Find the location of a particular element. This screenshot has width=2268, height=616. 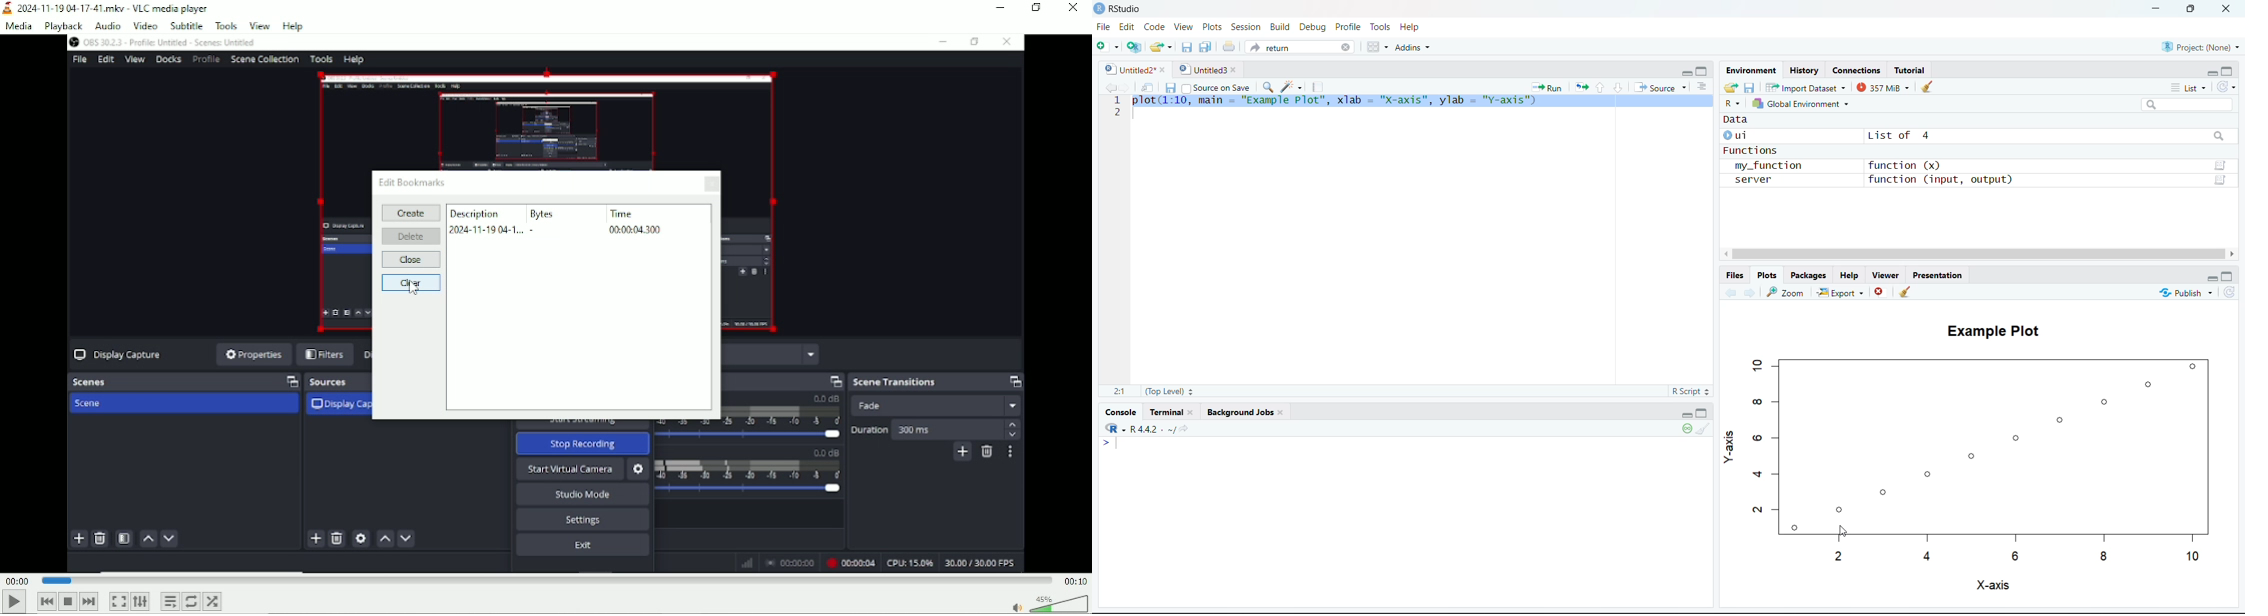

Maximize/Restore is located at coordinates (2228, 70).